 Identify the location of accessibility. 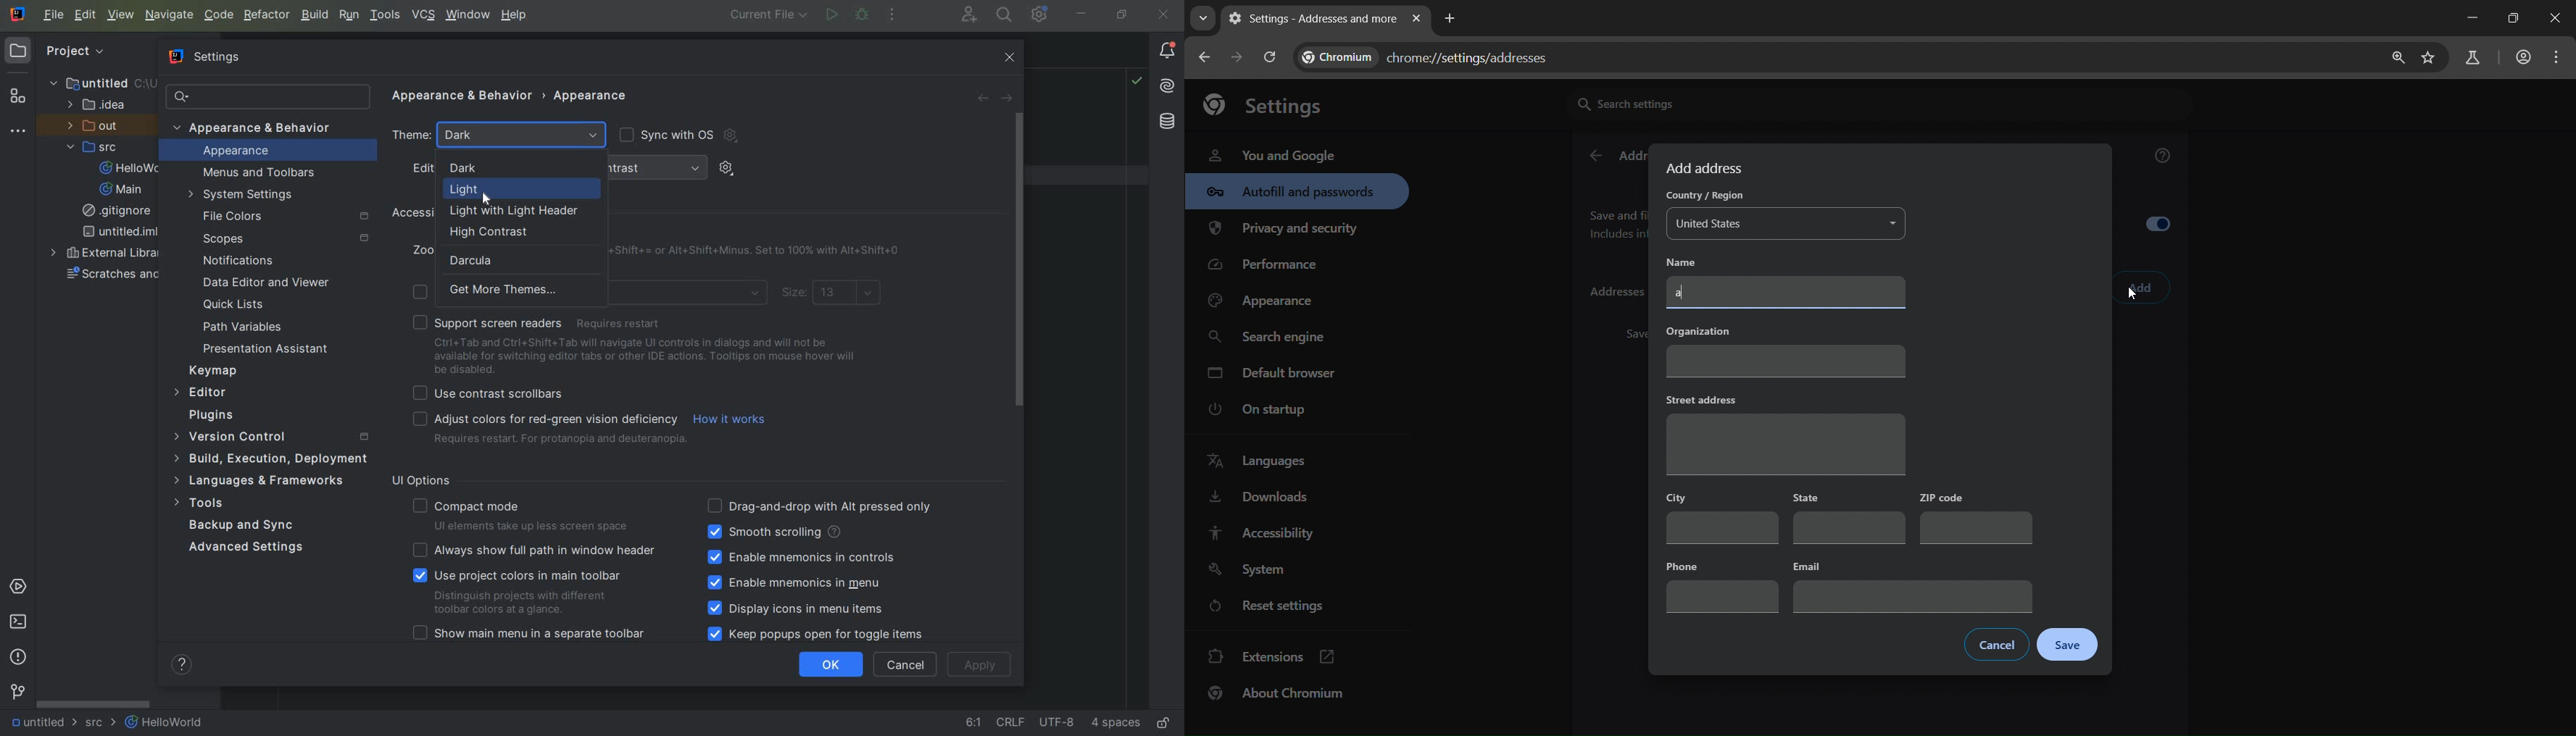
(1260, 532).